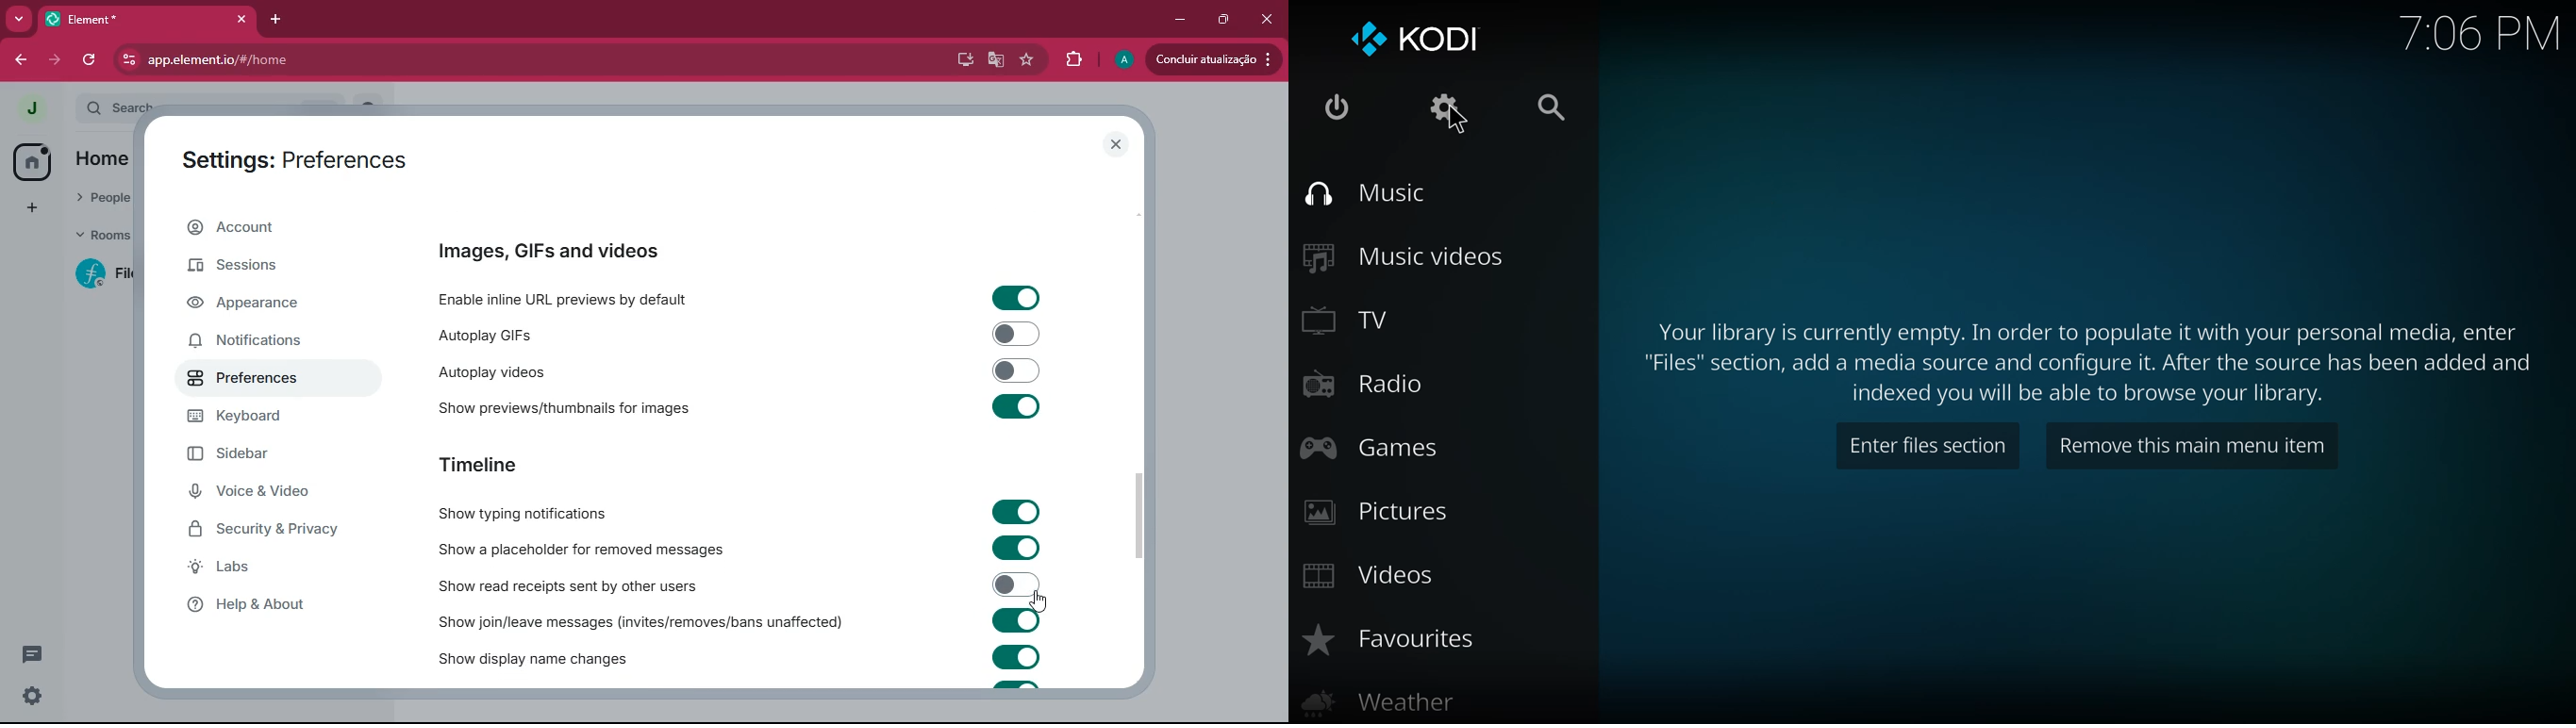  I want to click on show typing notifications, so click(521, 510).